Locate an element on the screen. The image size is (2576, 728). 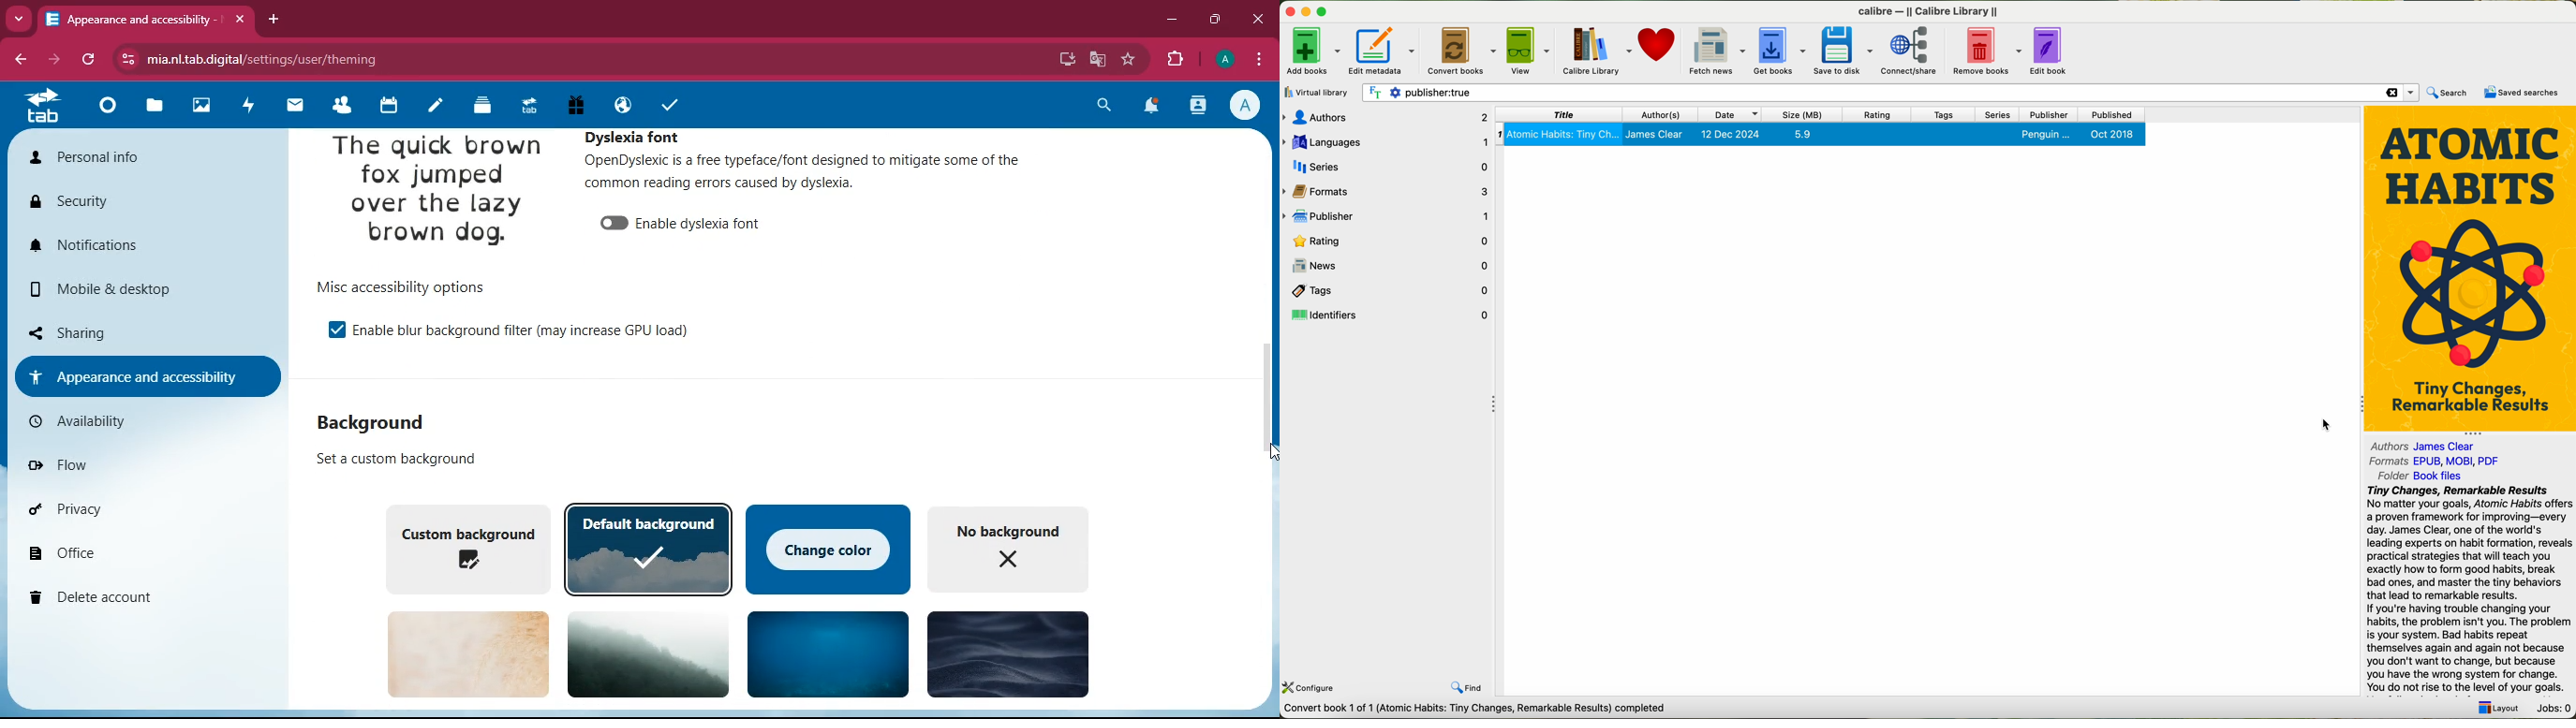
series is located at coordinates (1388, 166).